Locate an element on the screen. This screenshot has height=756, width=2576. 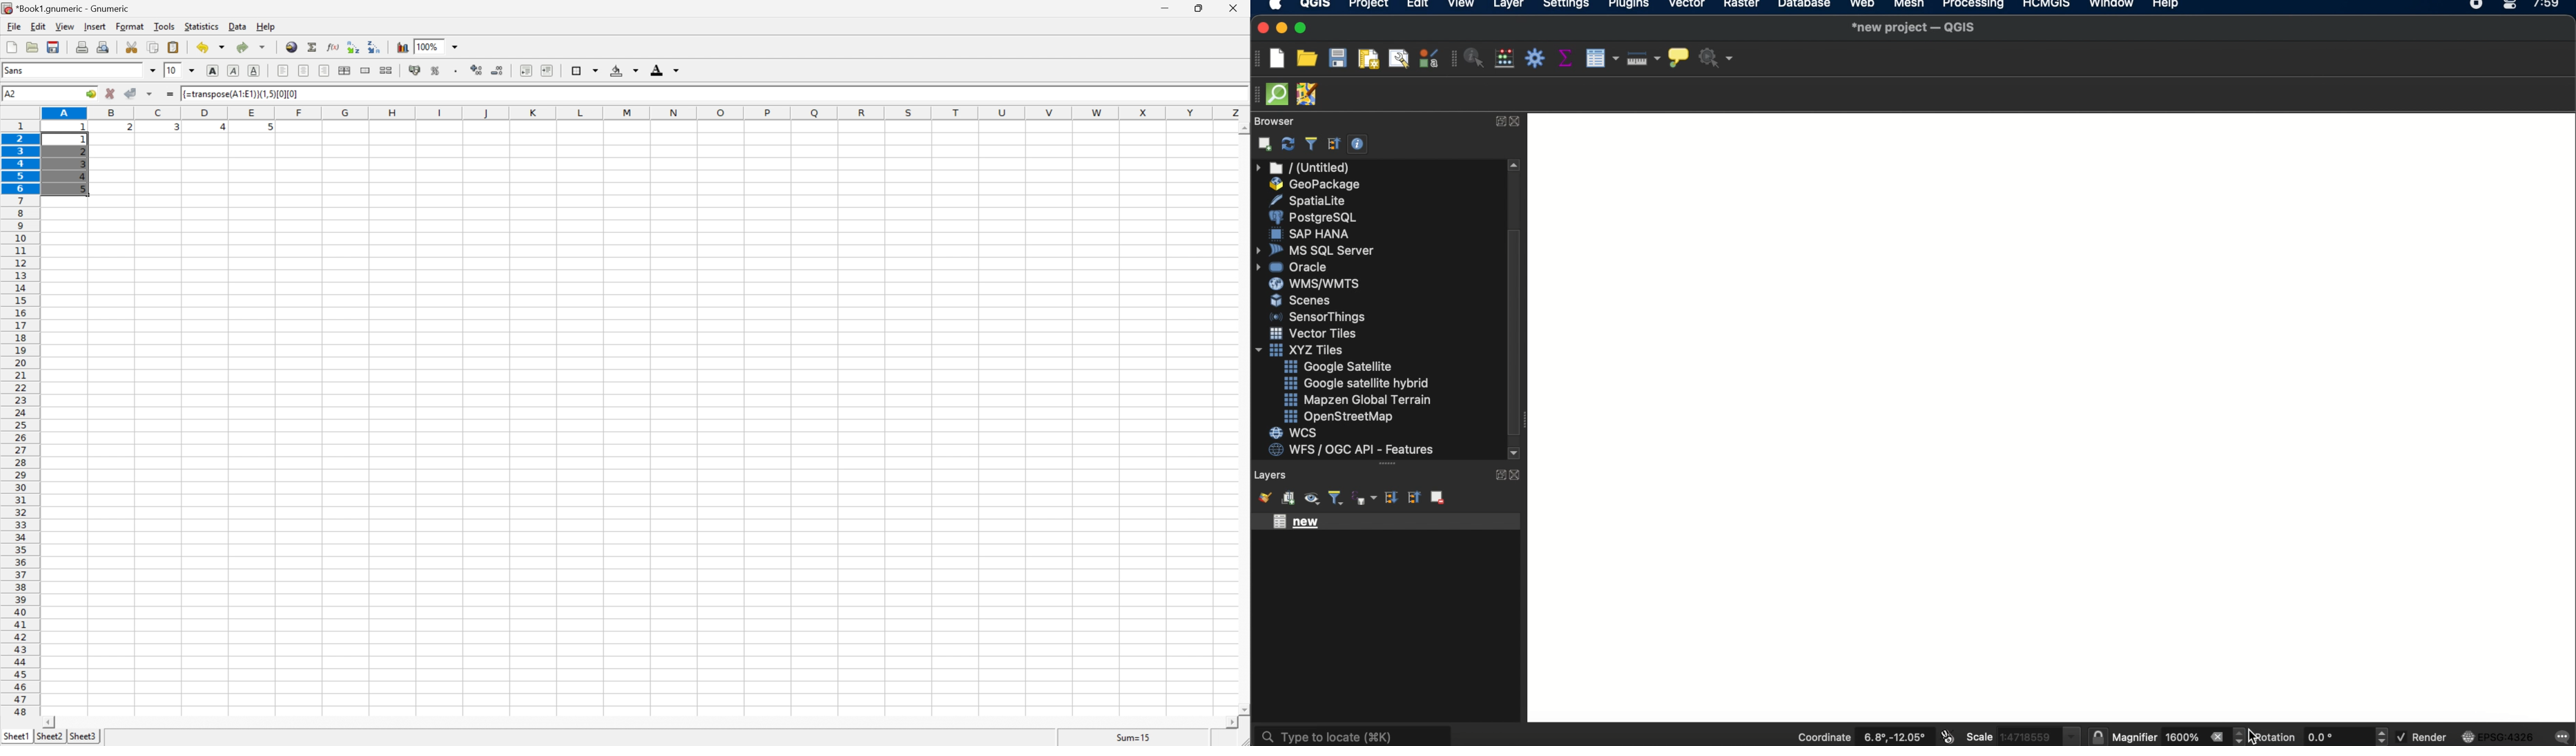
scroll down is located at coordinates (1243, 705).